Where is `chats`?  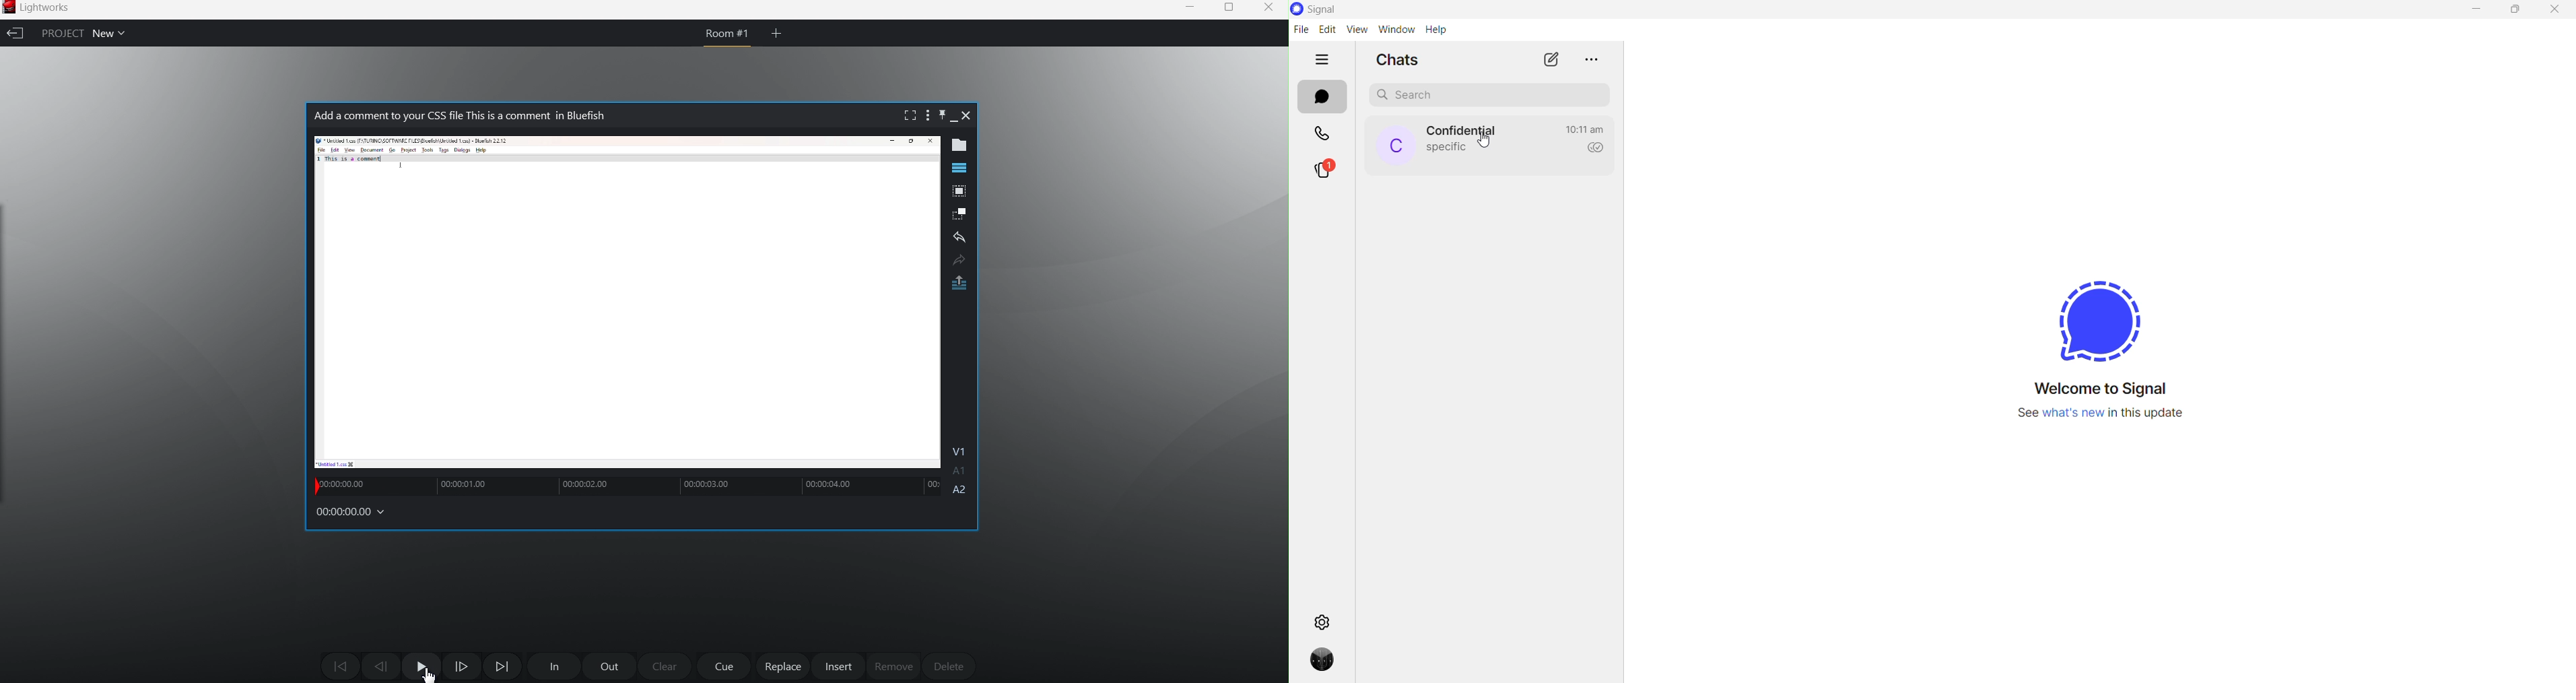
chats is located at coordinates (1320, 97).